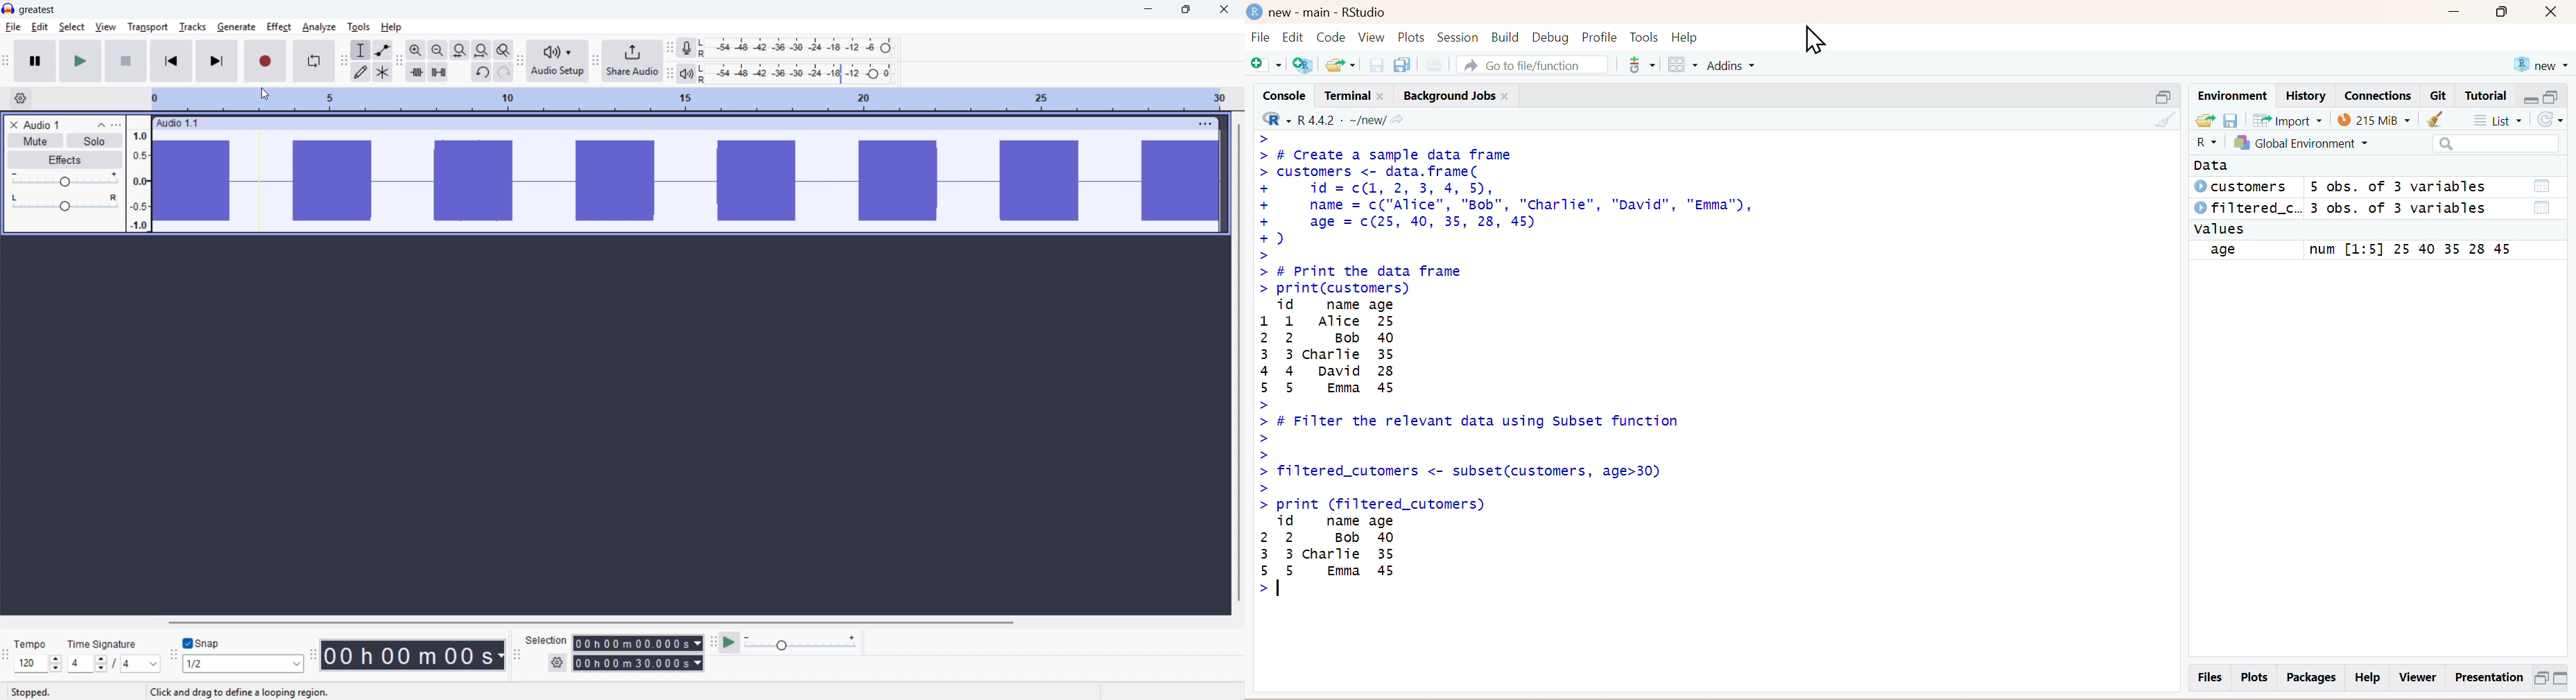 The image size is (2576, 700). What do you see at coordinates (1267, 64) in the screenshot?
I see `New file` at bounding box center [1267, 64].